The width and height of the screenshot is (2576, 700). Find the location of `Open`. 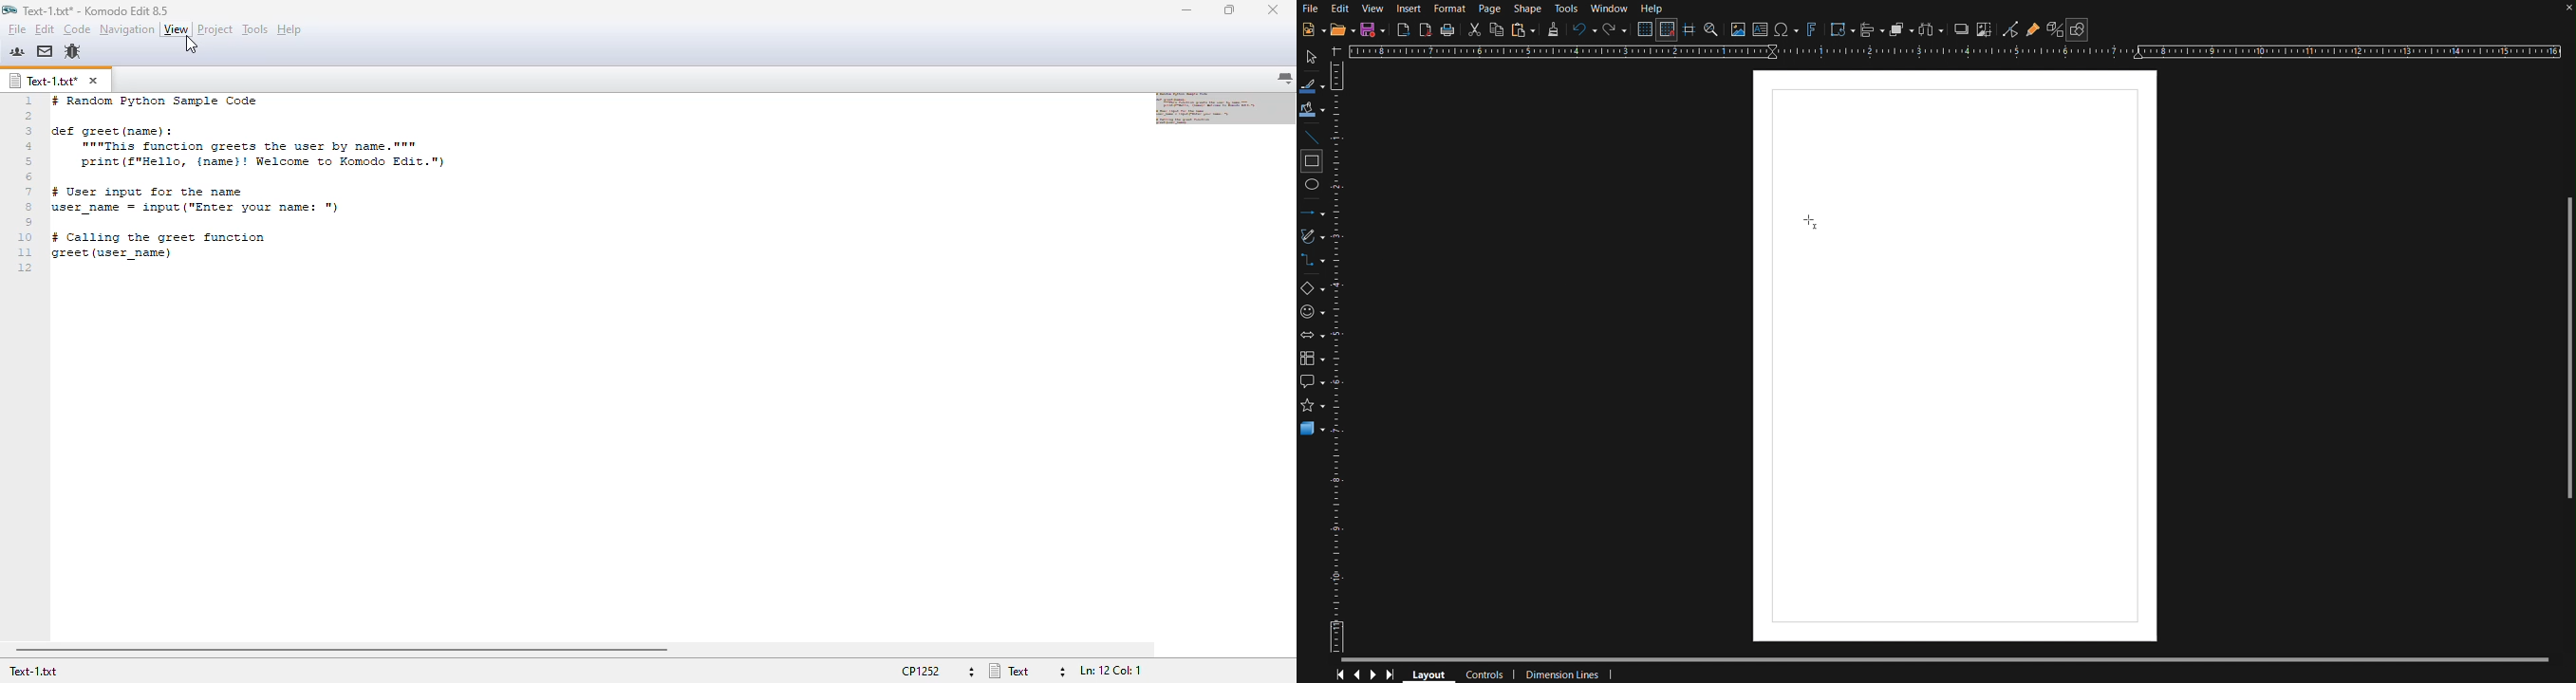

Open is located at coordinates (1344, 29).